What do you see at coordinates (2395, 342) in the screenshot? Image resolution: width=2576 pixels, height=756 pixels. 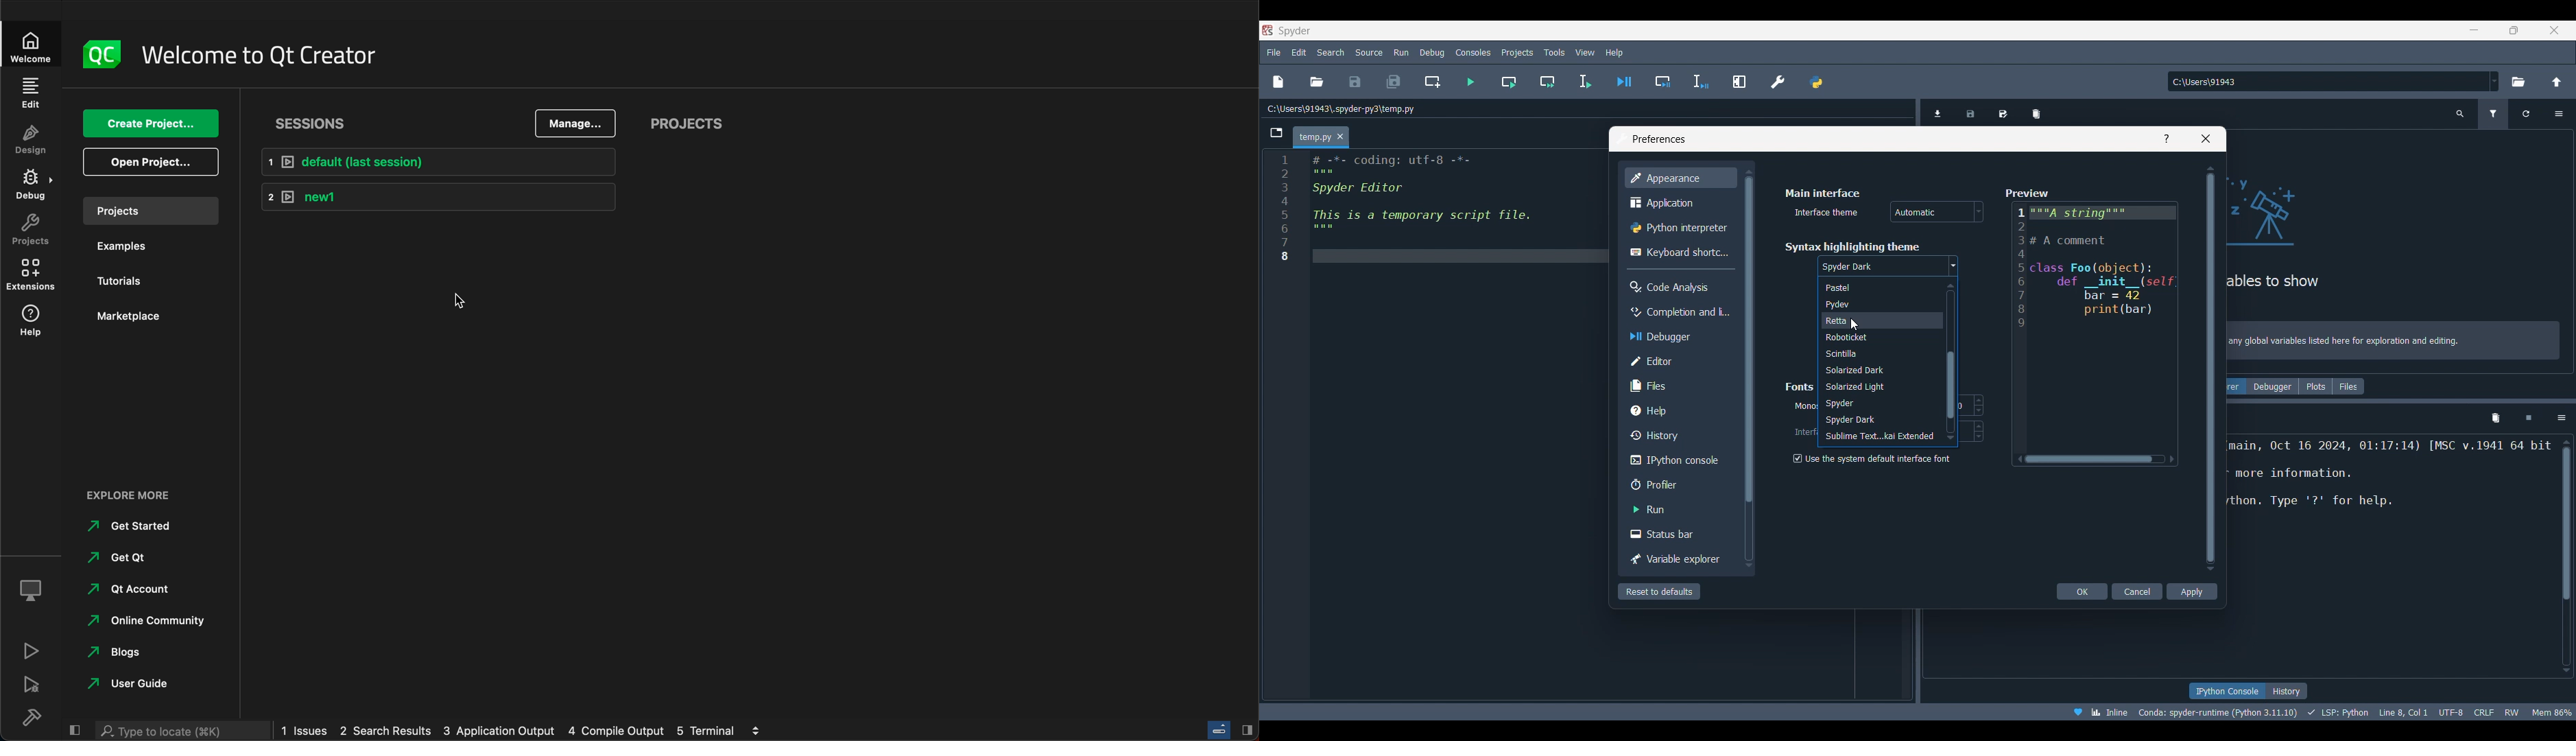 I see `info` at bounding box center [2395, 342].